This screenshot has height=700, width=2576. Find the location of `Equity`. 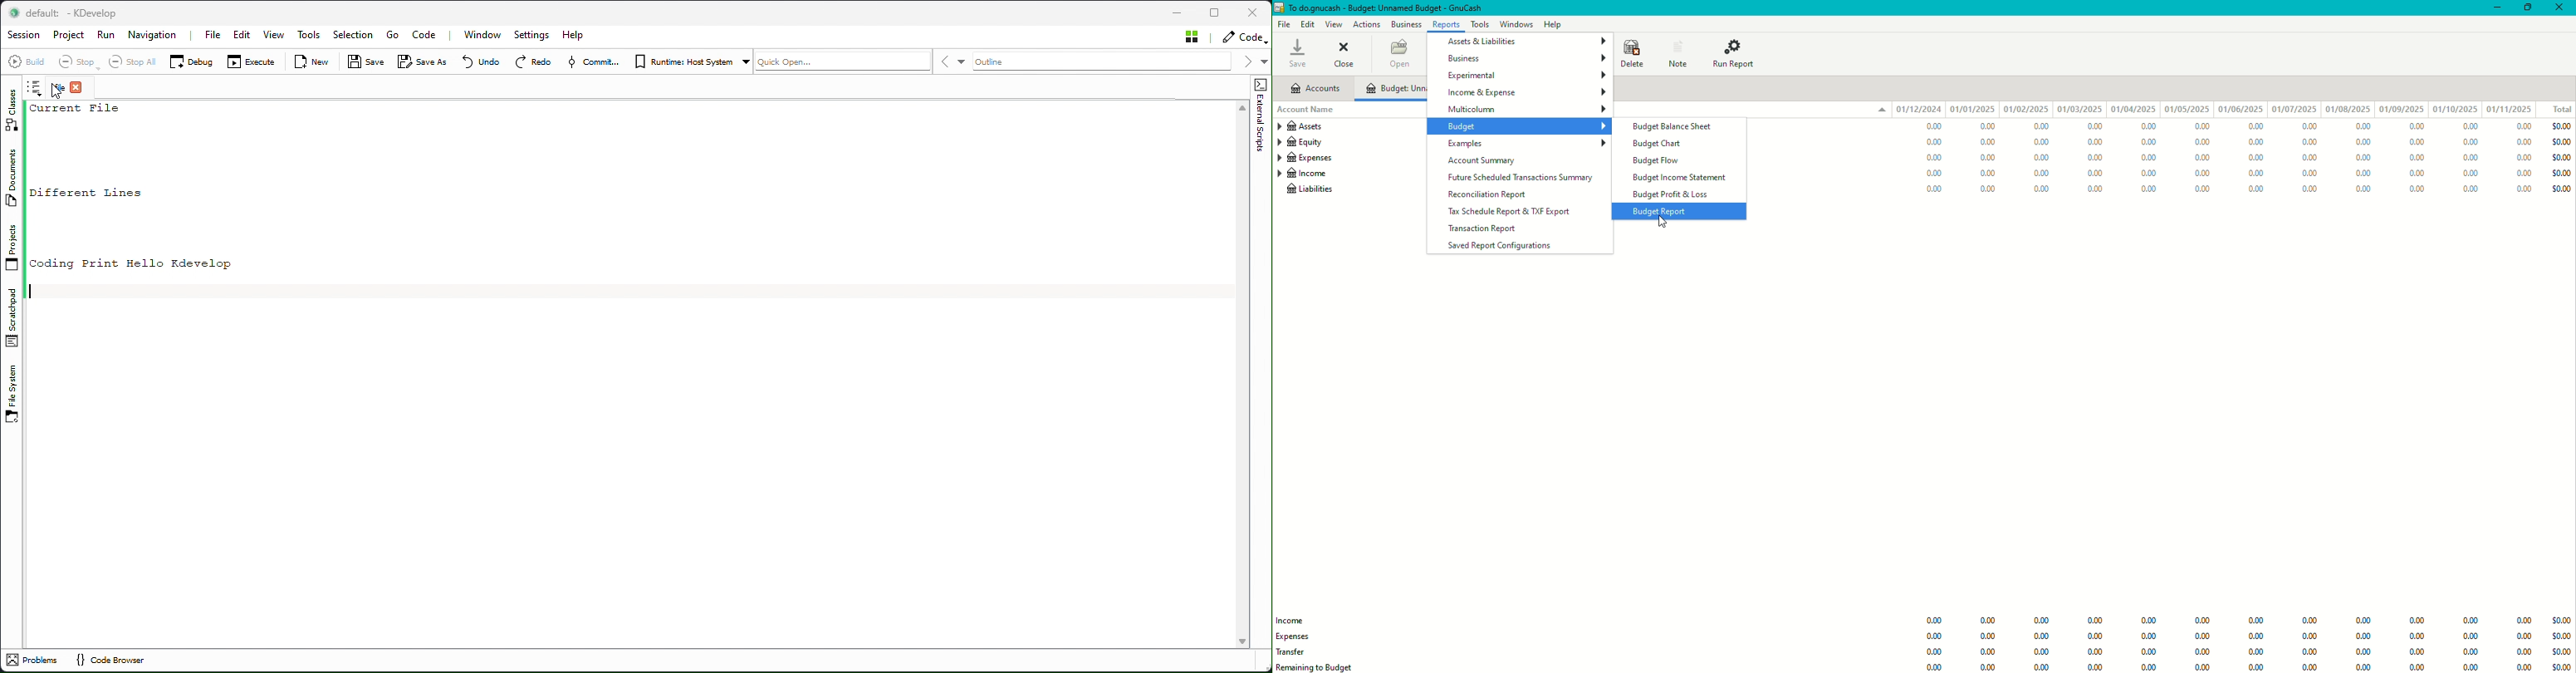

Equity is located at coordinates (1303, 143).